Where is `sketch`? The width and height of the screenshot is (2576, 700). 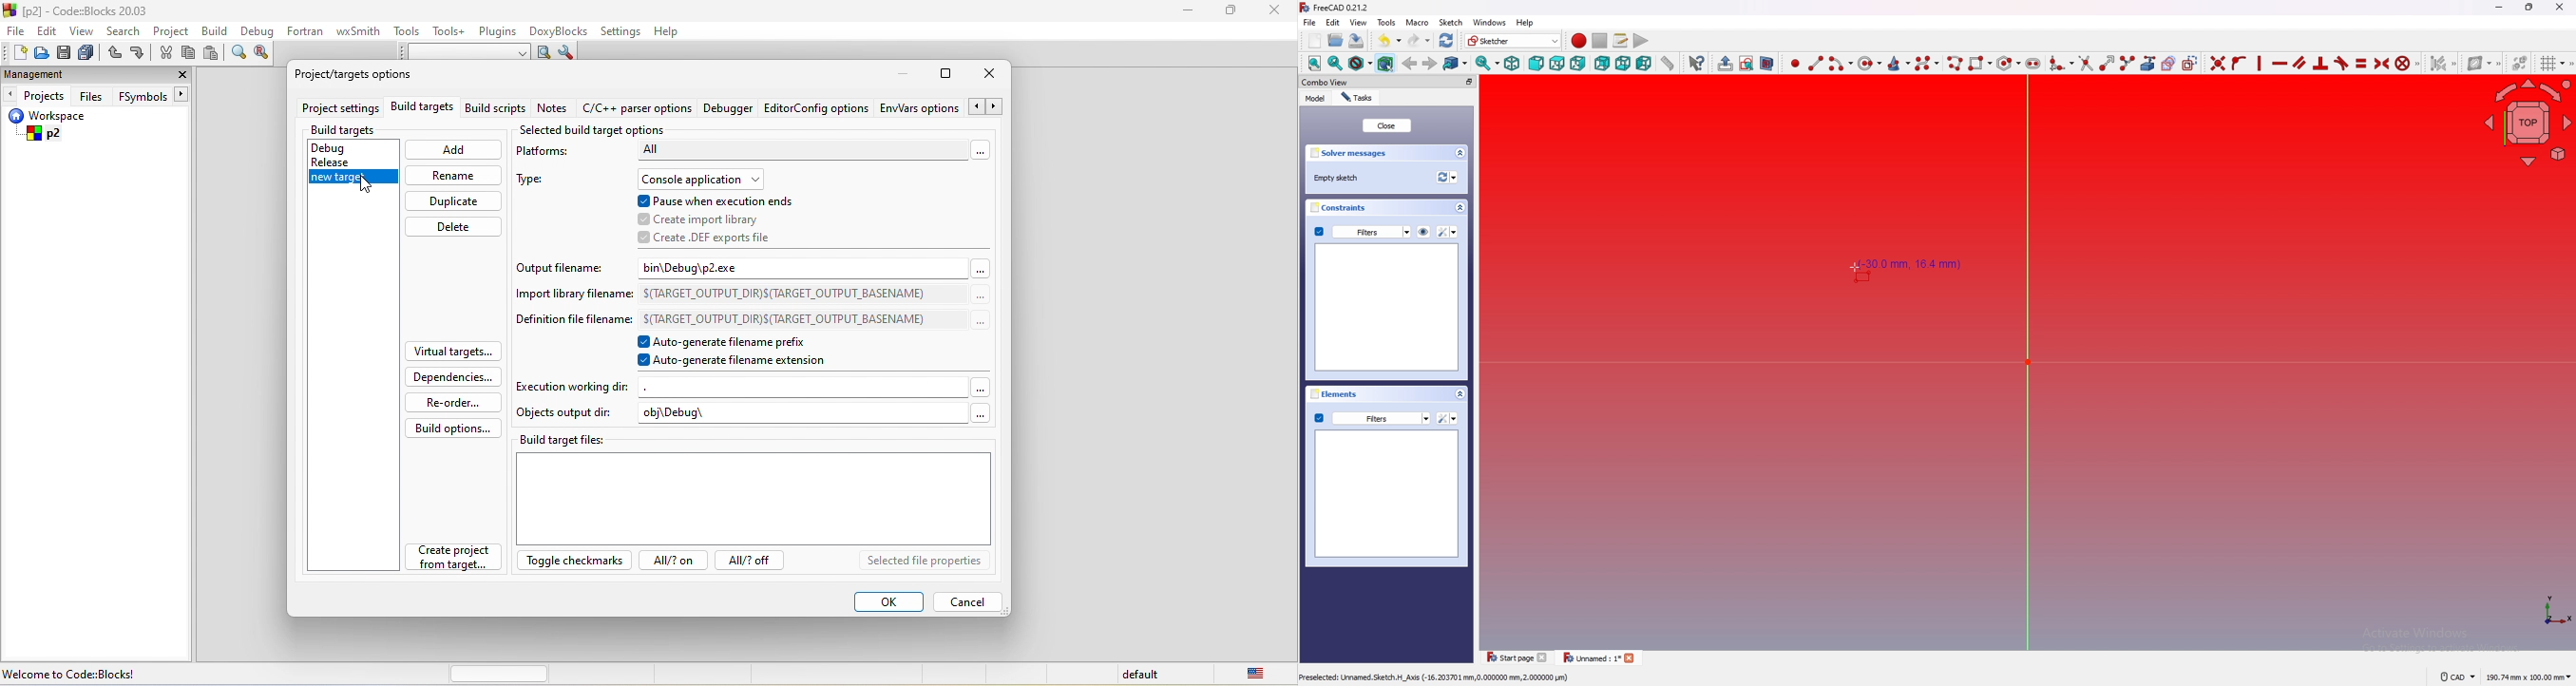 sketch is located at coordinates (1451, 22).